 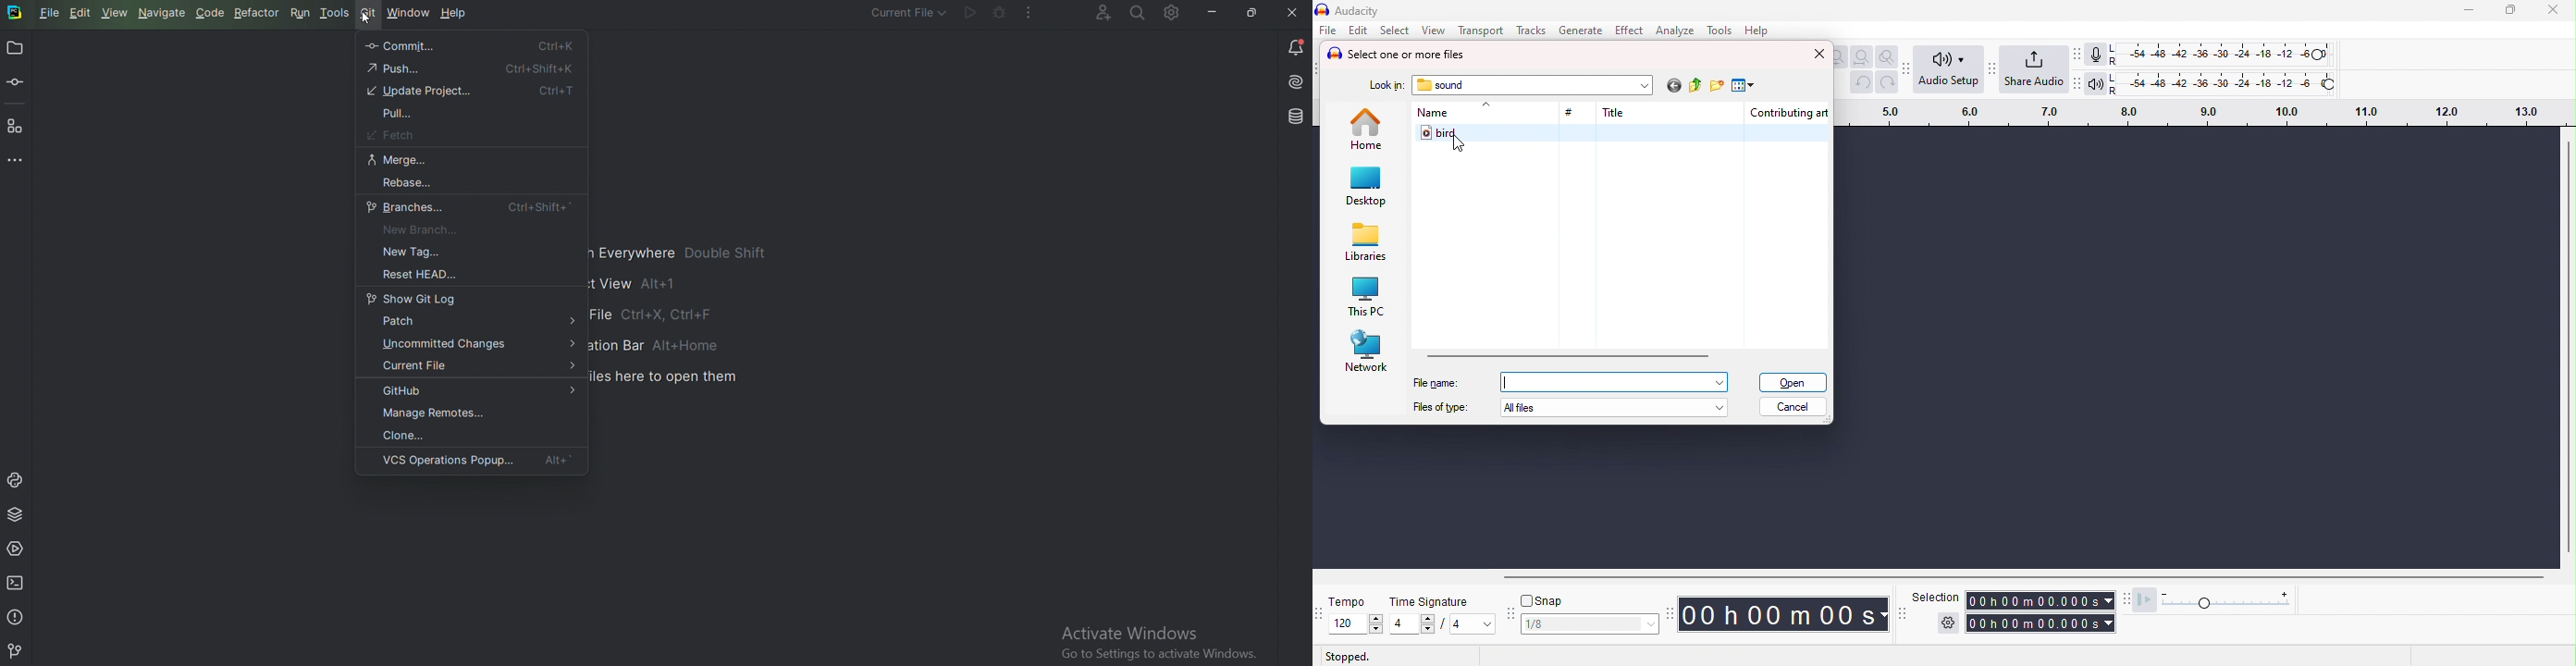 I want to click on select snap, so click(x=1592, y=624).